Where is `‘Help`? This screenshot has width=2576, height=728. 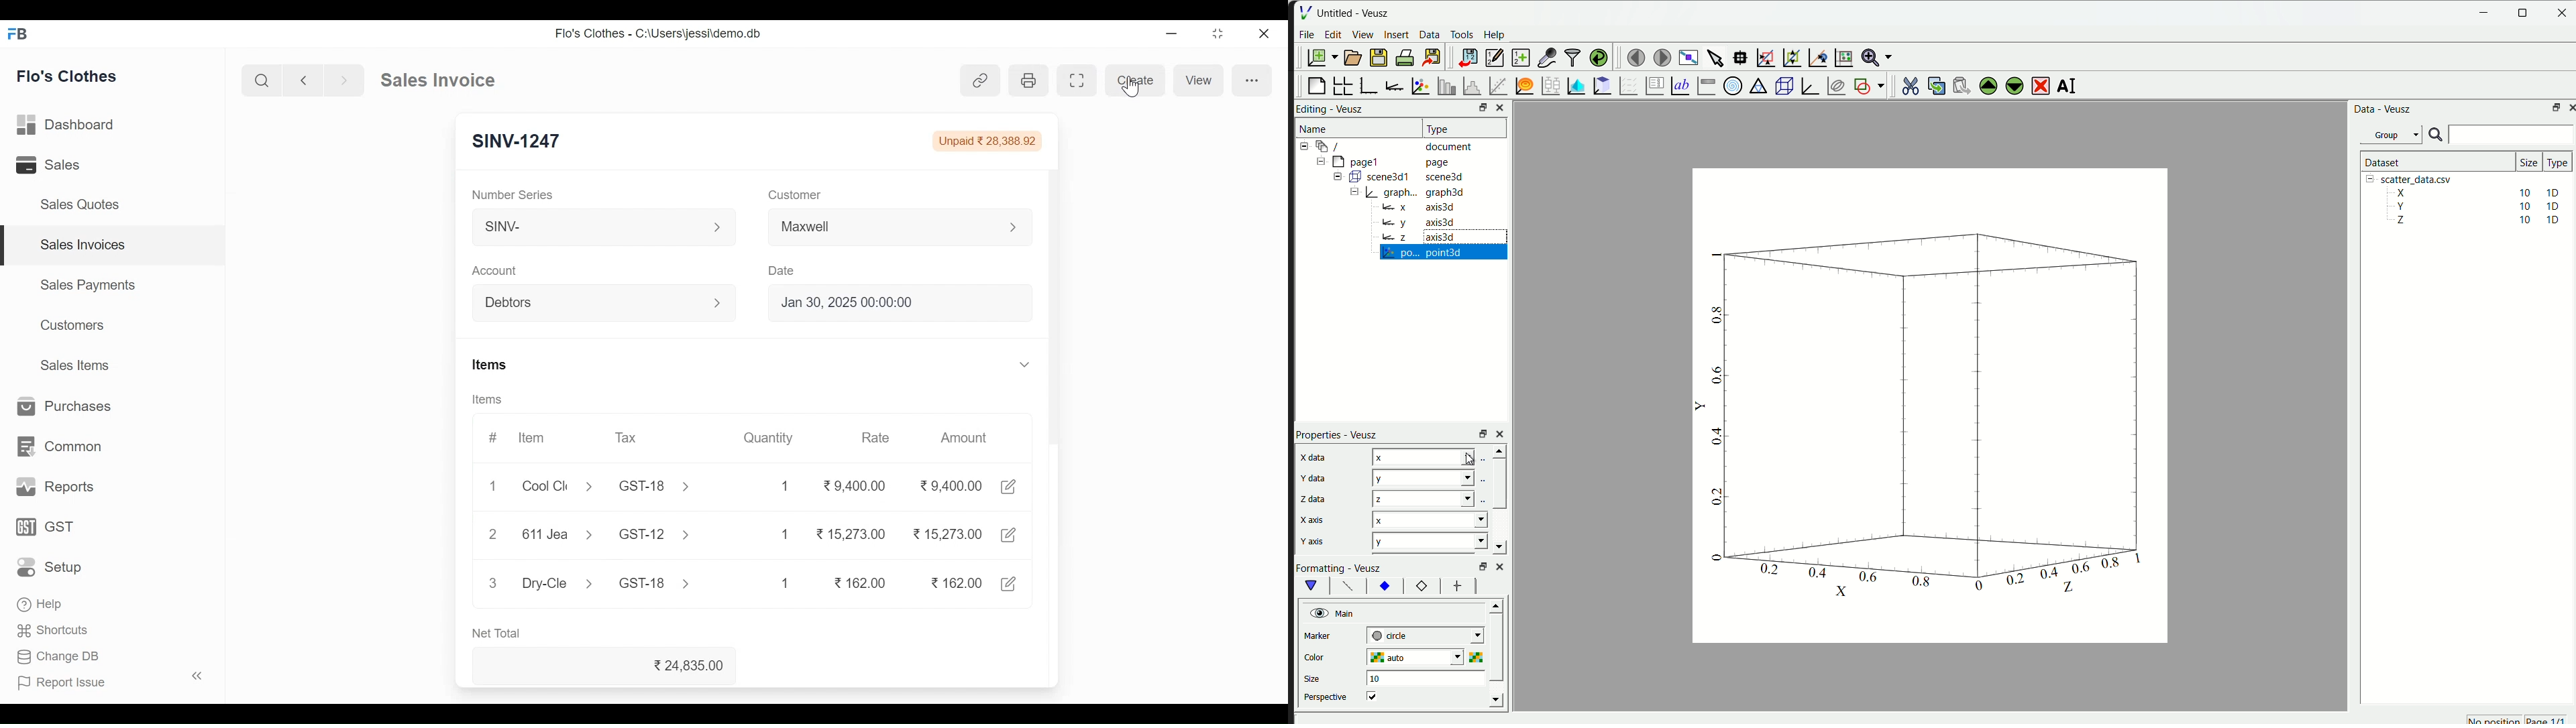 ‘Help is located at coordinates (42, 604).